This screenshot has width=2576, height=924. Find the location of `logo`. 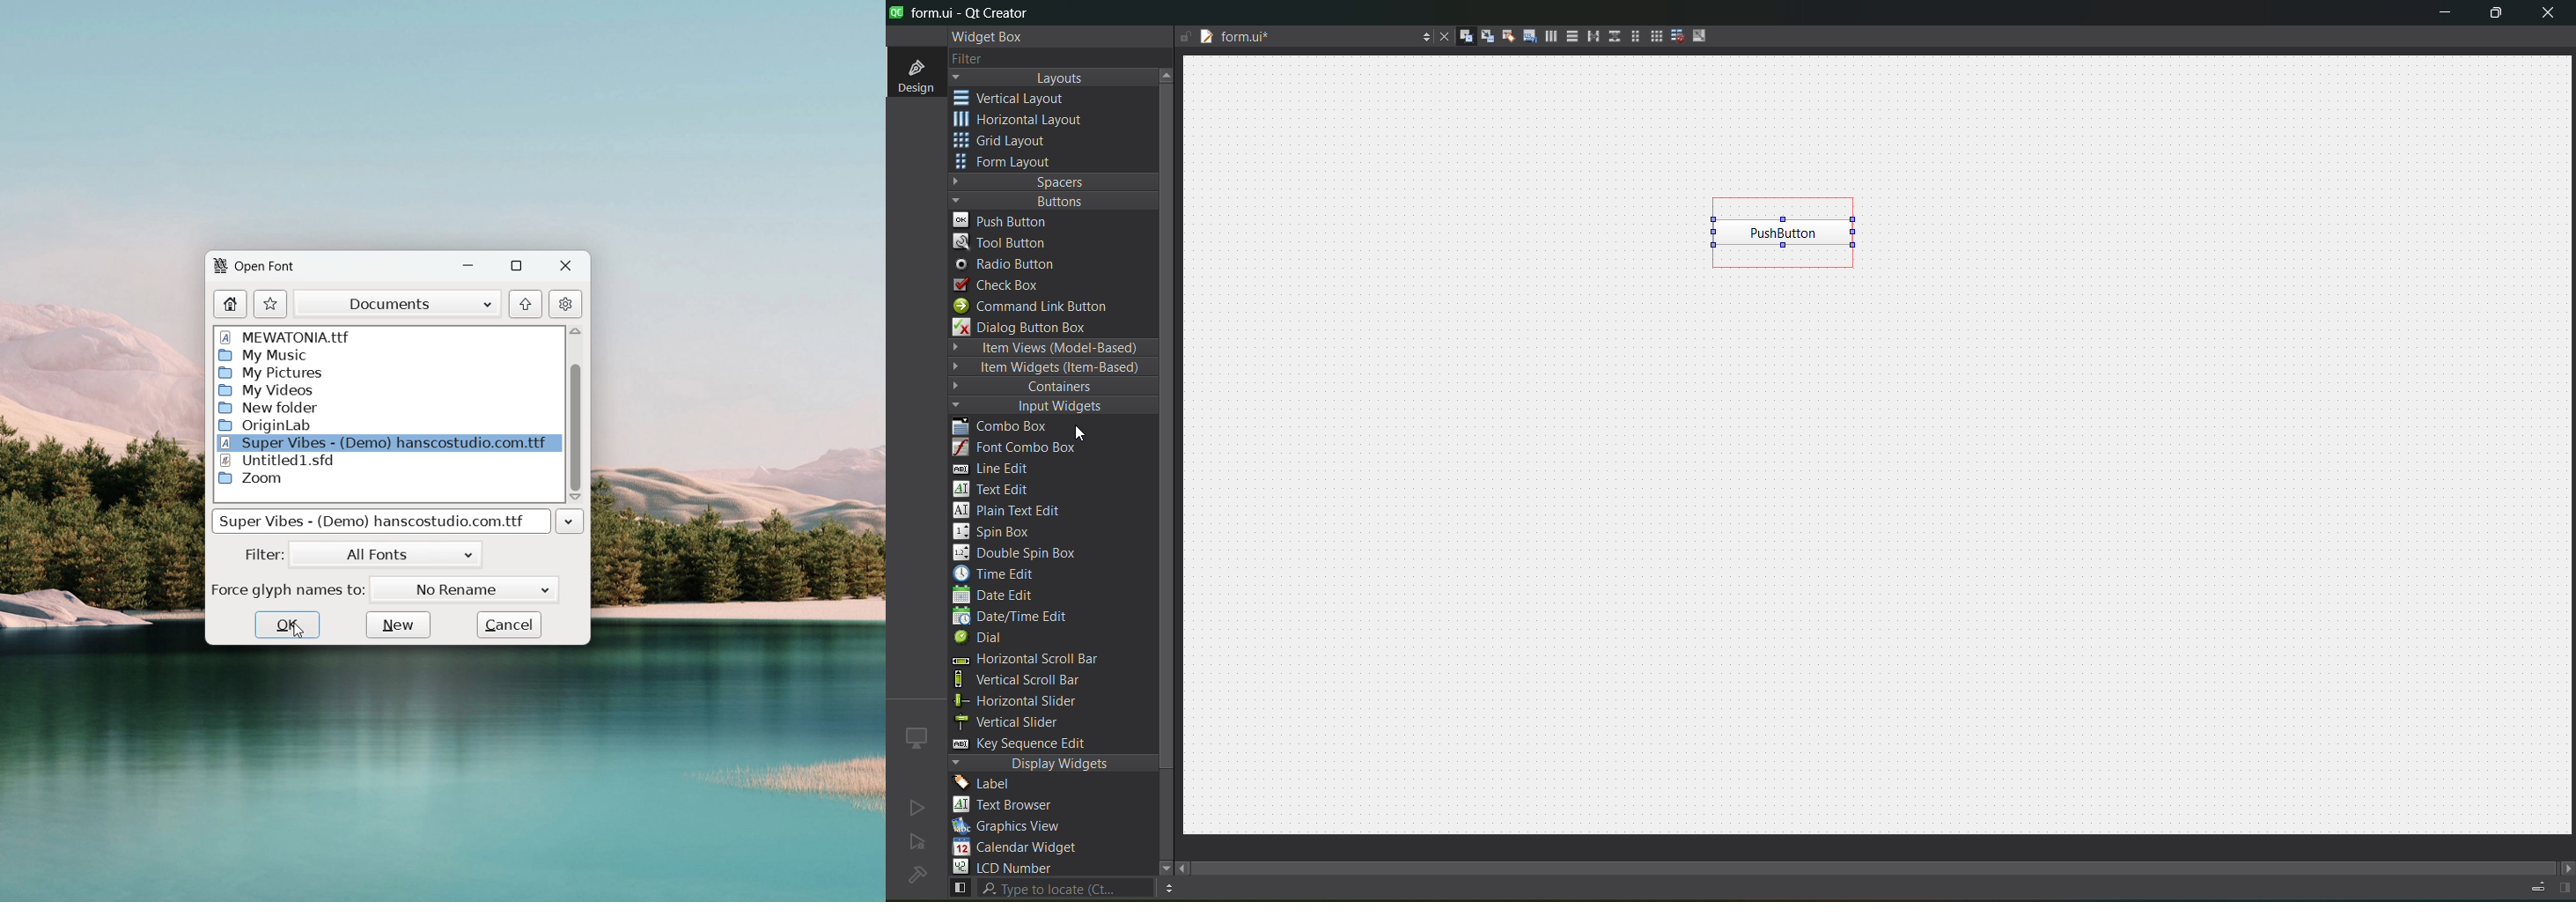

logo is located at coordinates (220, 266).